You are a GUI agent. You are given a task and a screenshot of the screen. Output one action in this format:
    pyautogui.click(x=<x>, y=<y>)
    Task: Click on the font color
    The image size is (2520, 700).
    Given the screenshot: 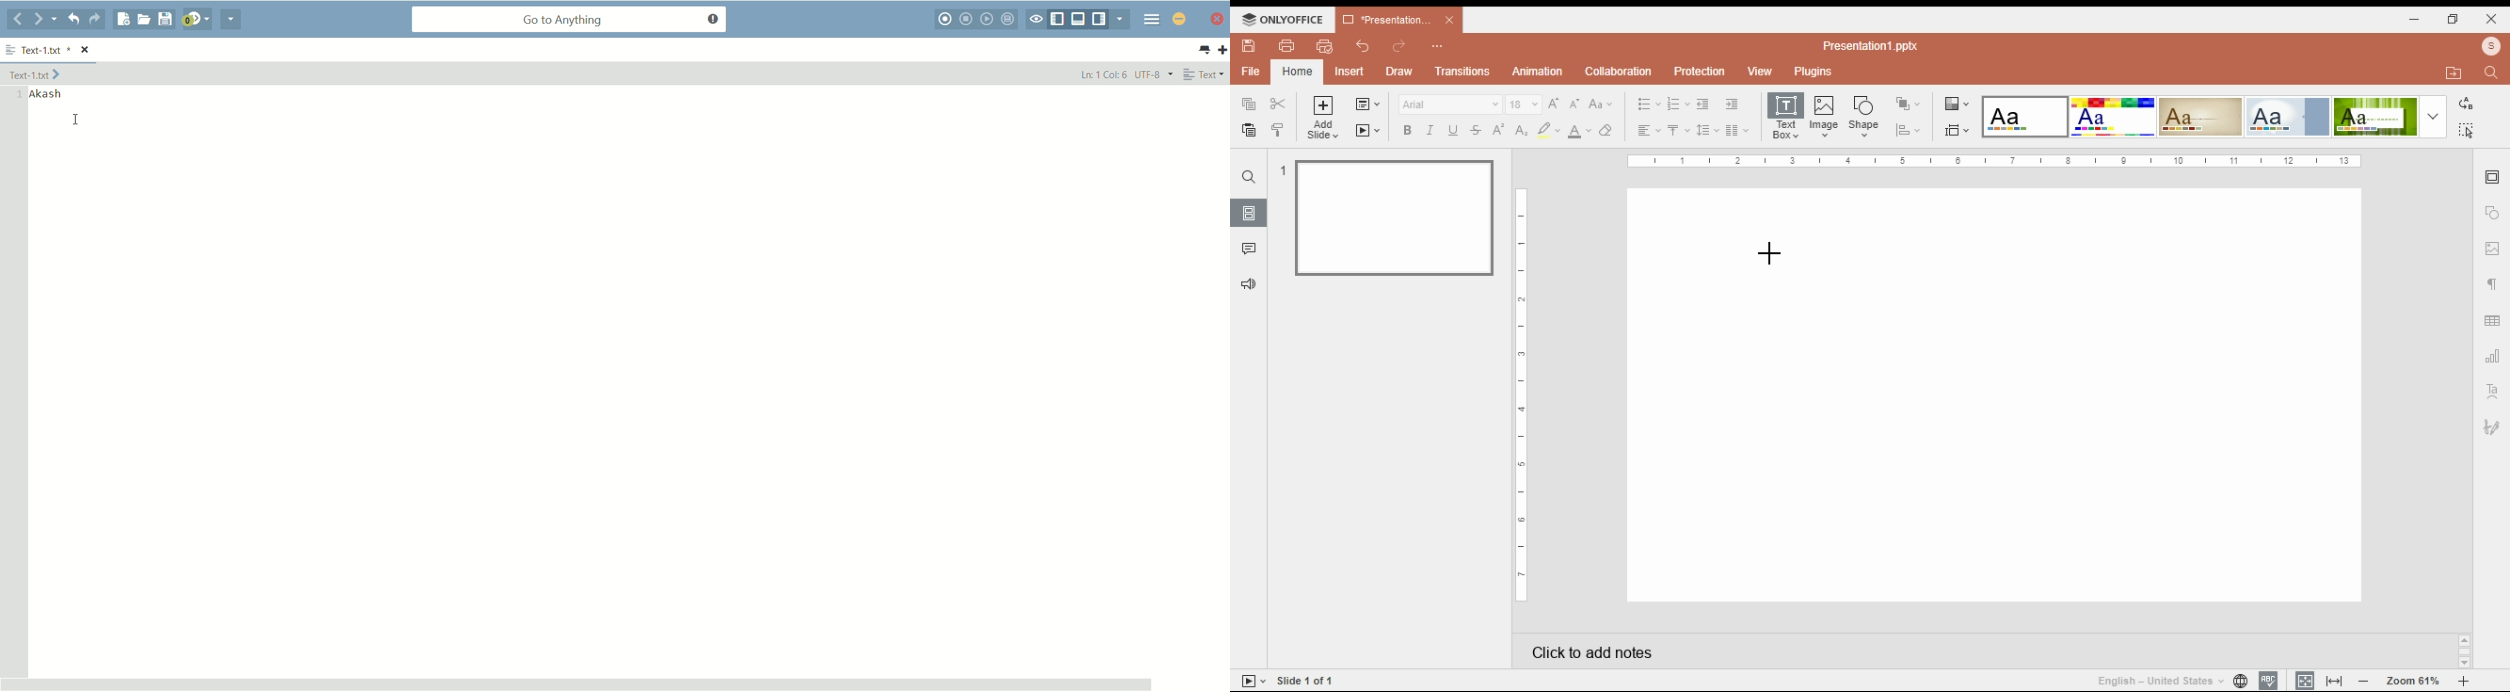 What is the action you would take?
    pyautogui.click(x=1580, y=131)
    